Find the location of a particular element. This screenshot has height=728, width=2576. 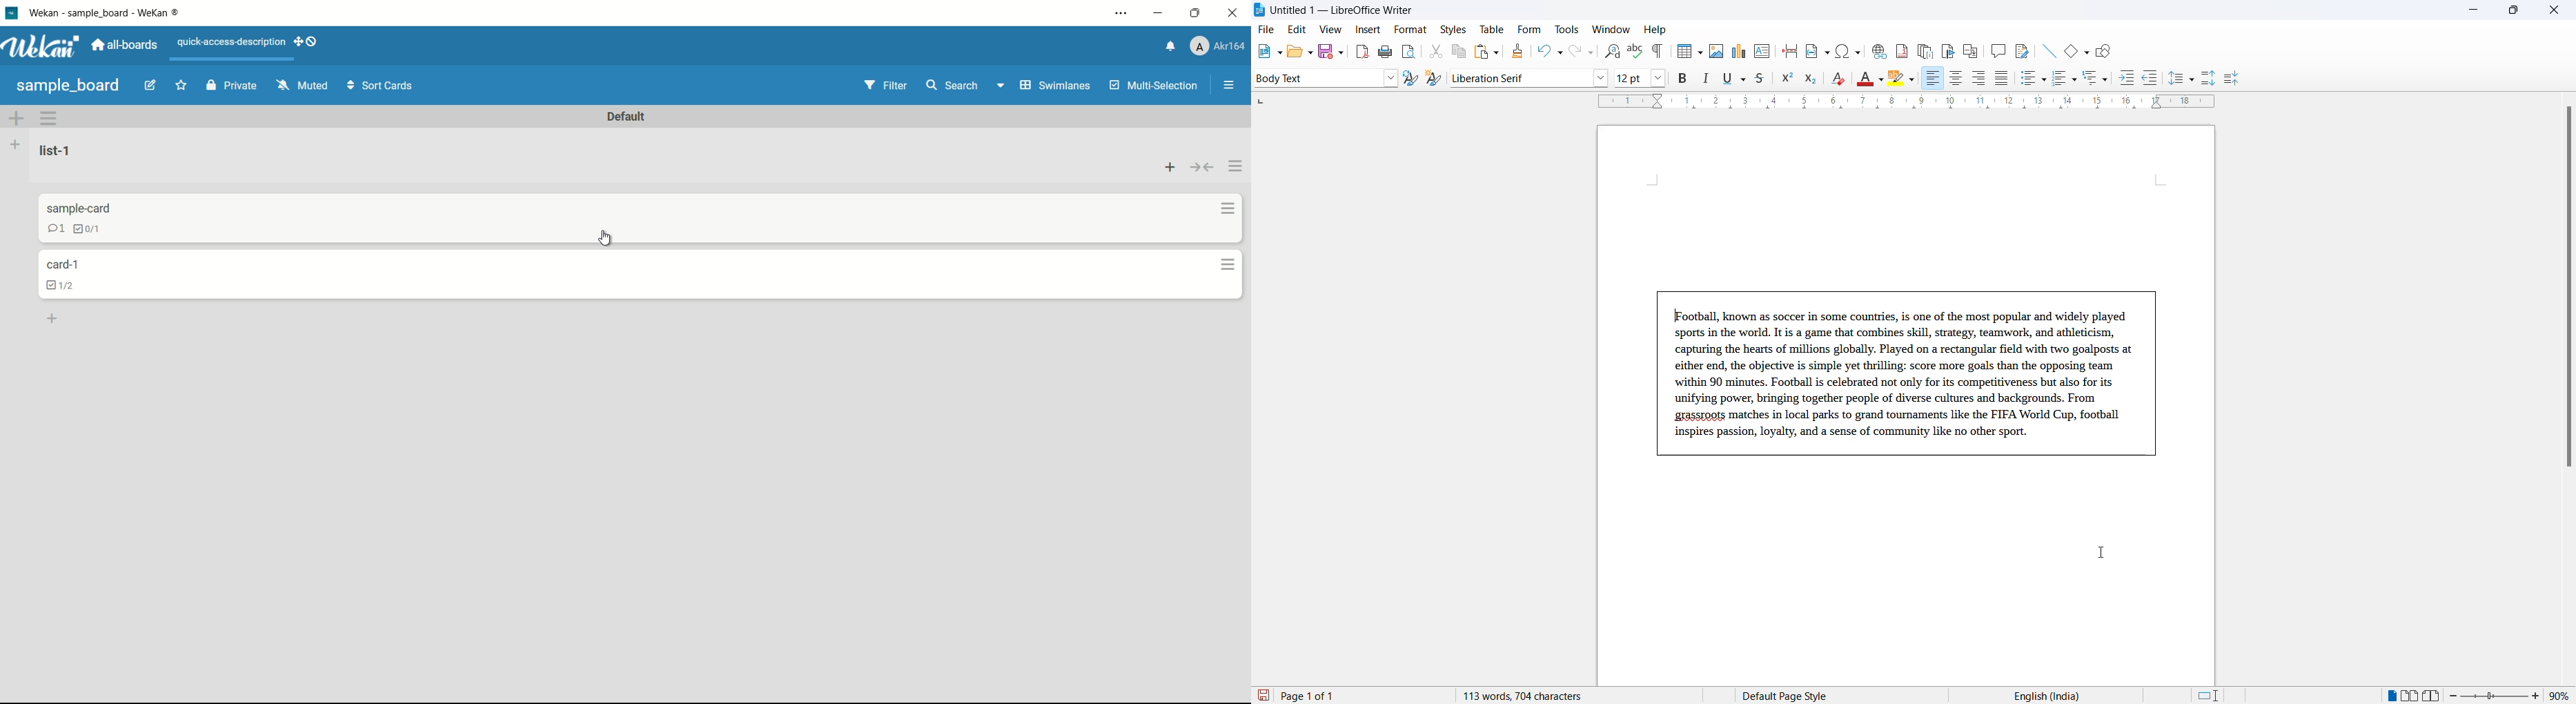

single page view is located at coordinates (2390, 696).